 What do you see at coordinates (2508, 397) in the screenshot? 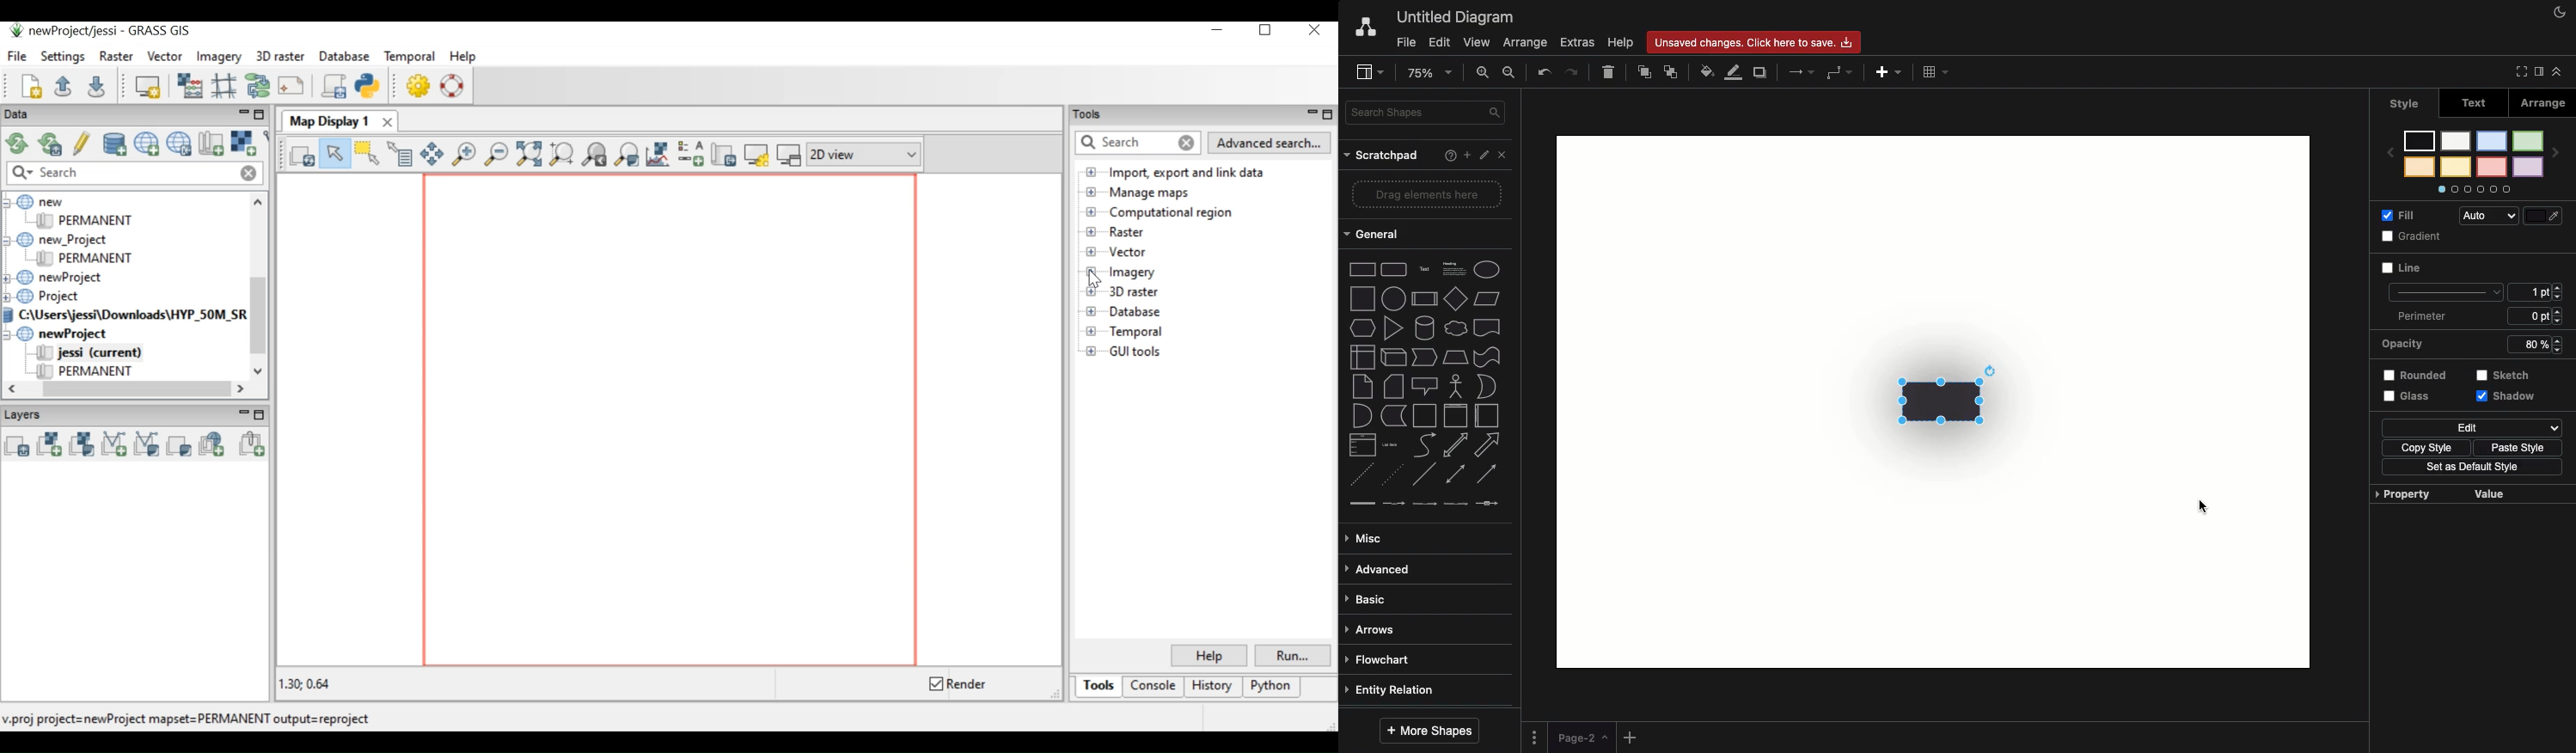
I see `Shadow` at bounding box center [2508, 397].